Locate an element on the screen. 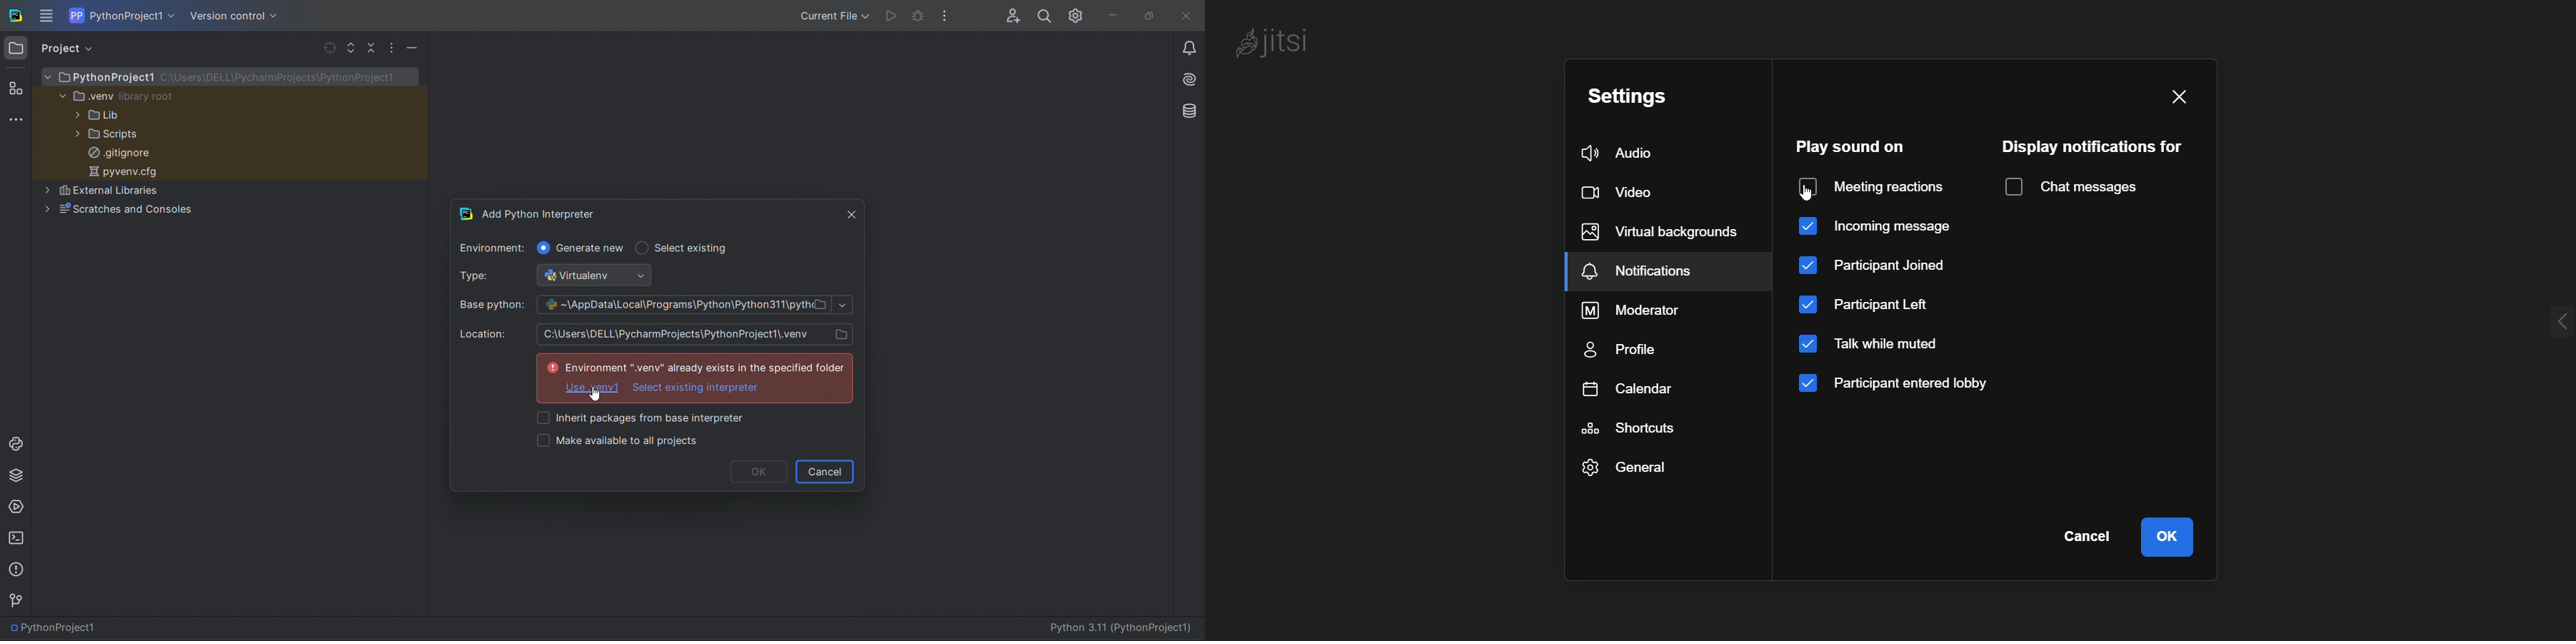  notifications is located at coordinates (1189, 50).